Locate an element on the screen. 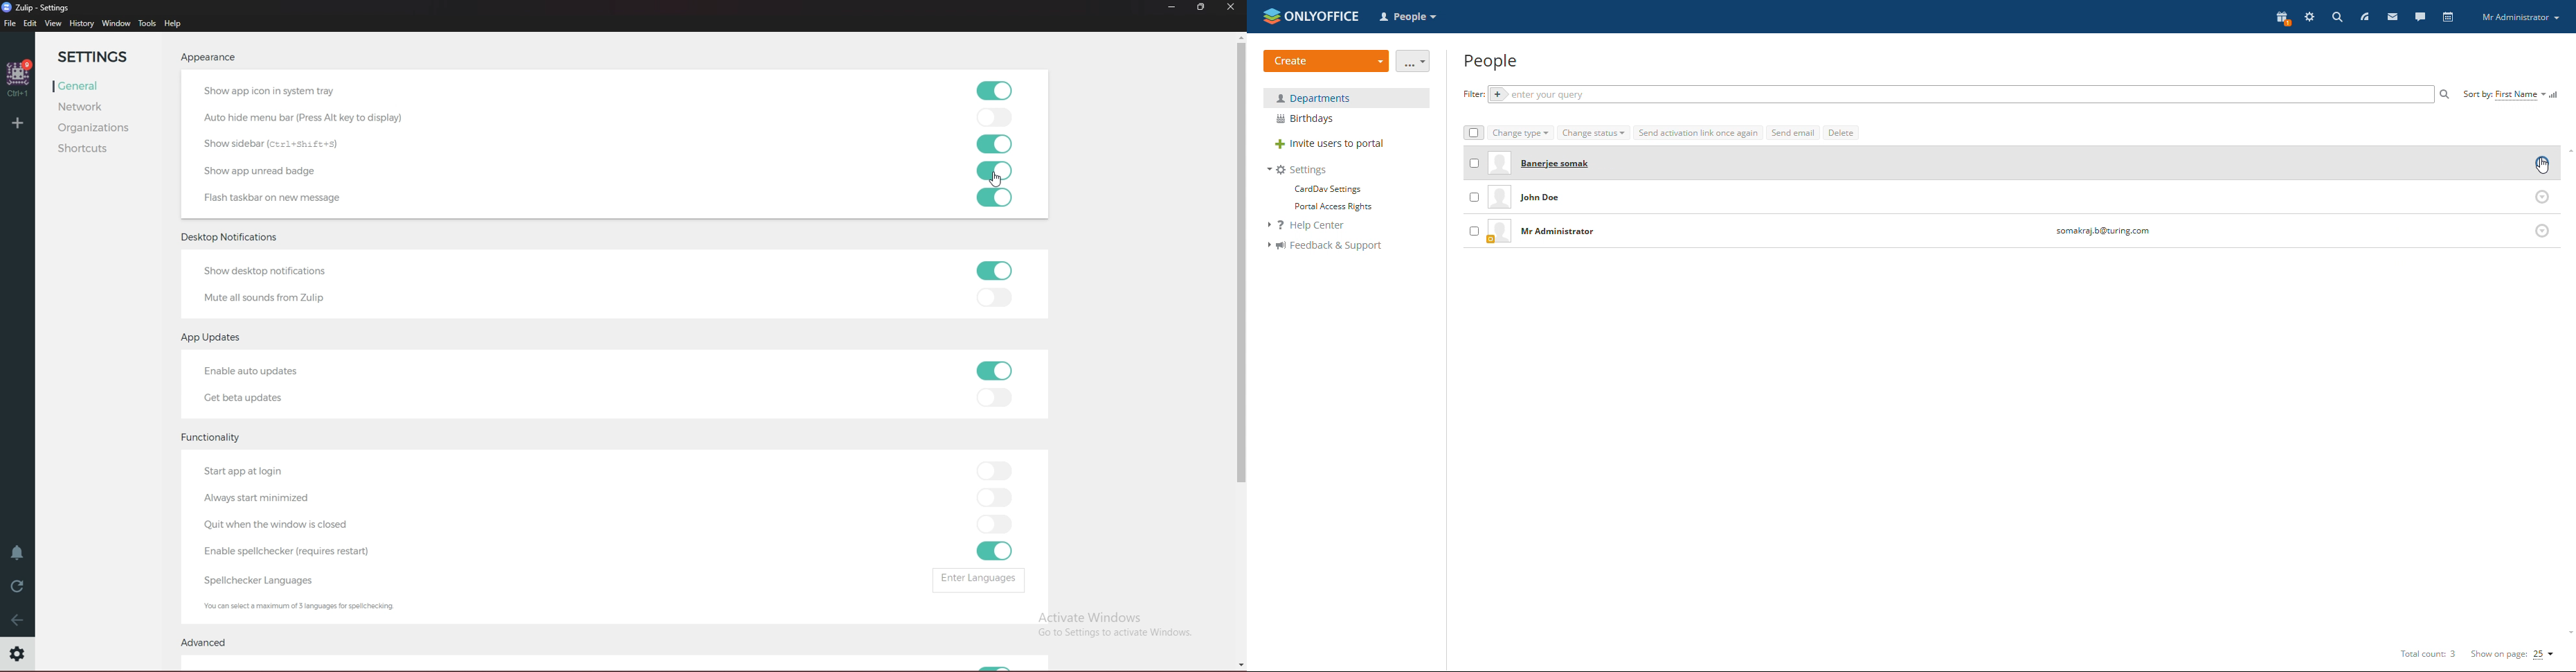  Reload is located at coordinates (18, 587).